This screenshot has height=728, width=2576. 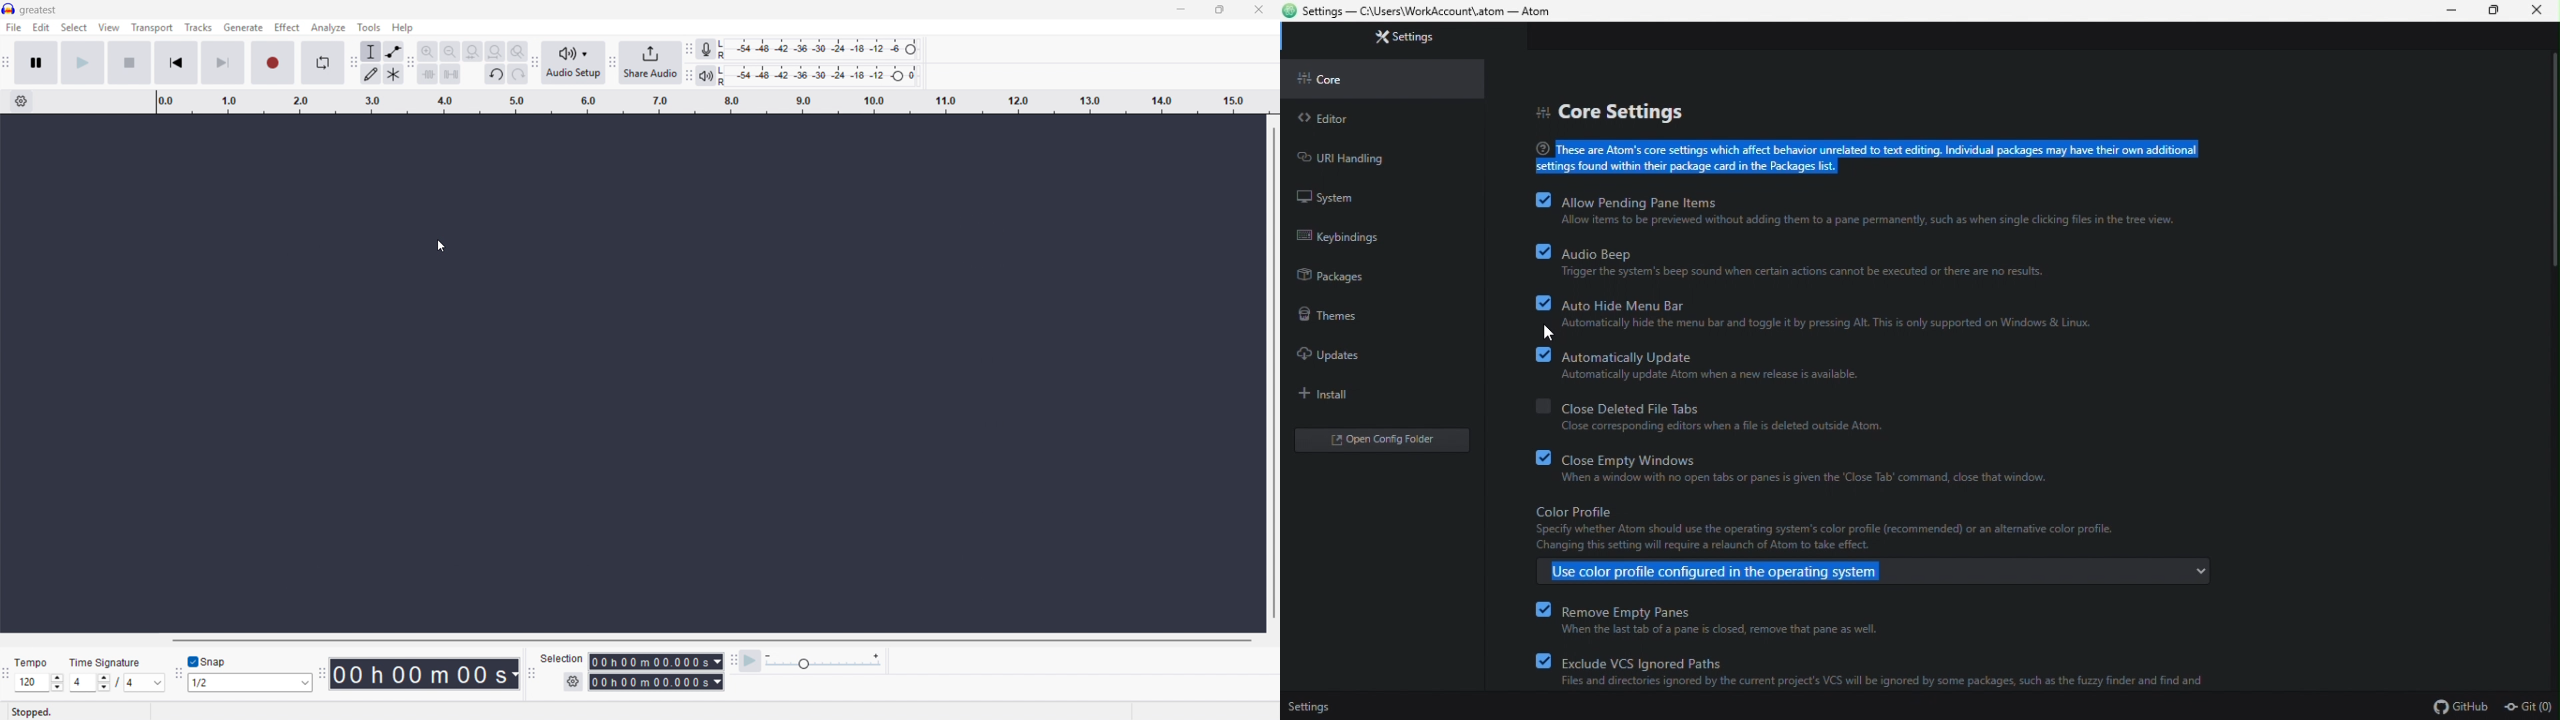 I want to click on Skip to end , so click(x=223, y=63).